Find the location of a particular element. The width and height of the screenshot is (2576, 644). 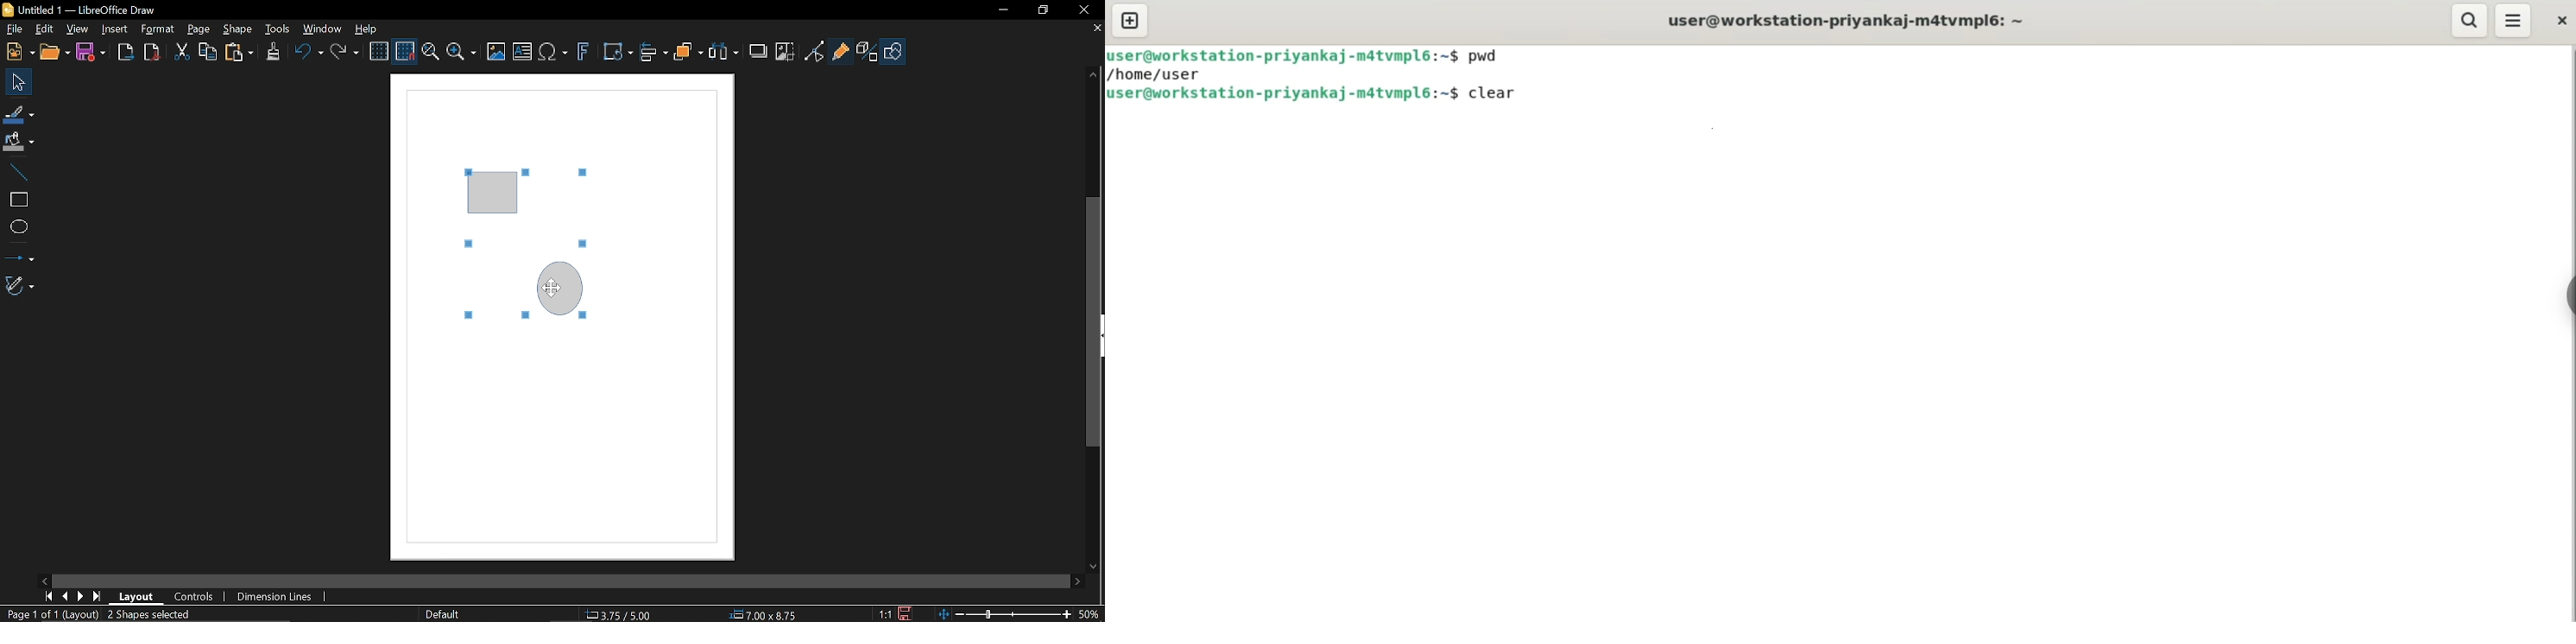

Insert fontwork text is located at coordinates (583, 53).